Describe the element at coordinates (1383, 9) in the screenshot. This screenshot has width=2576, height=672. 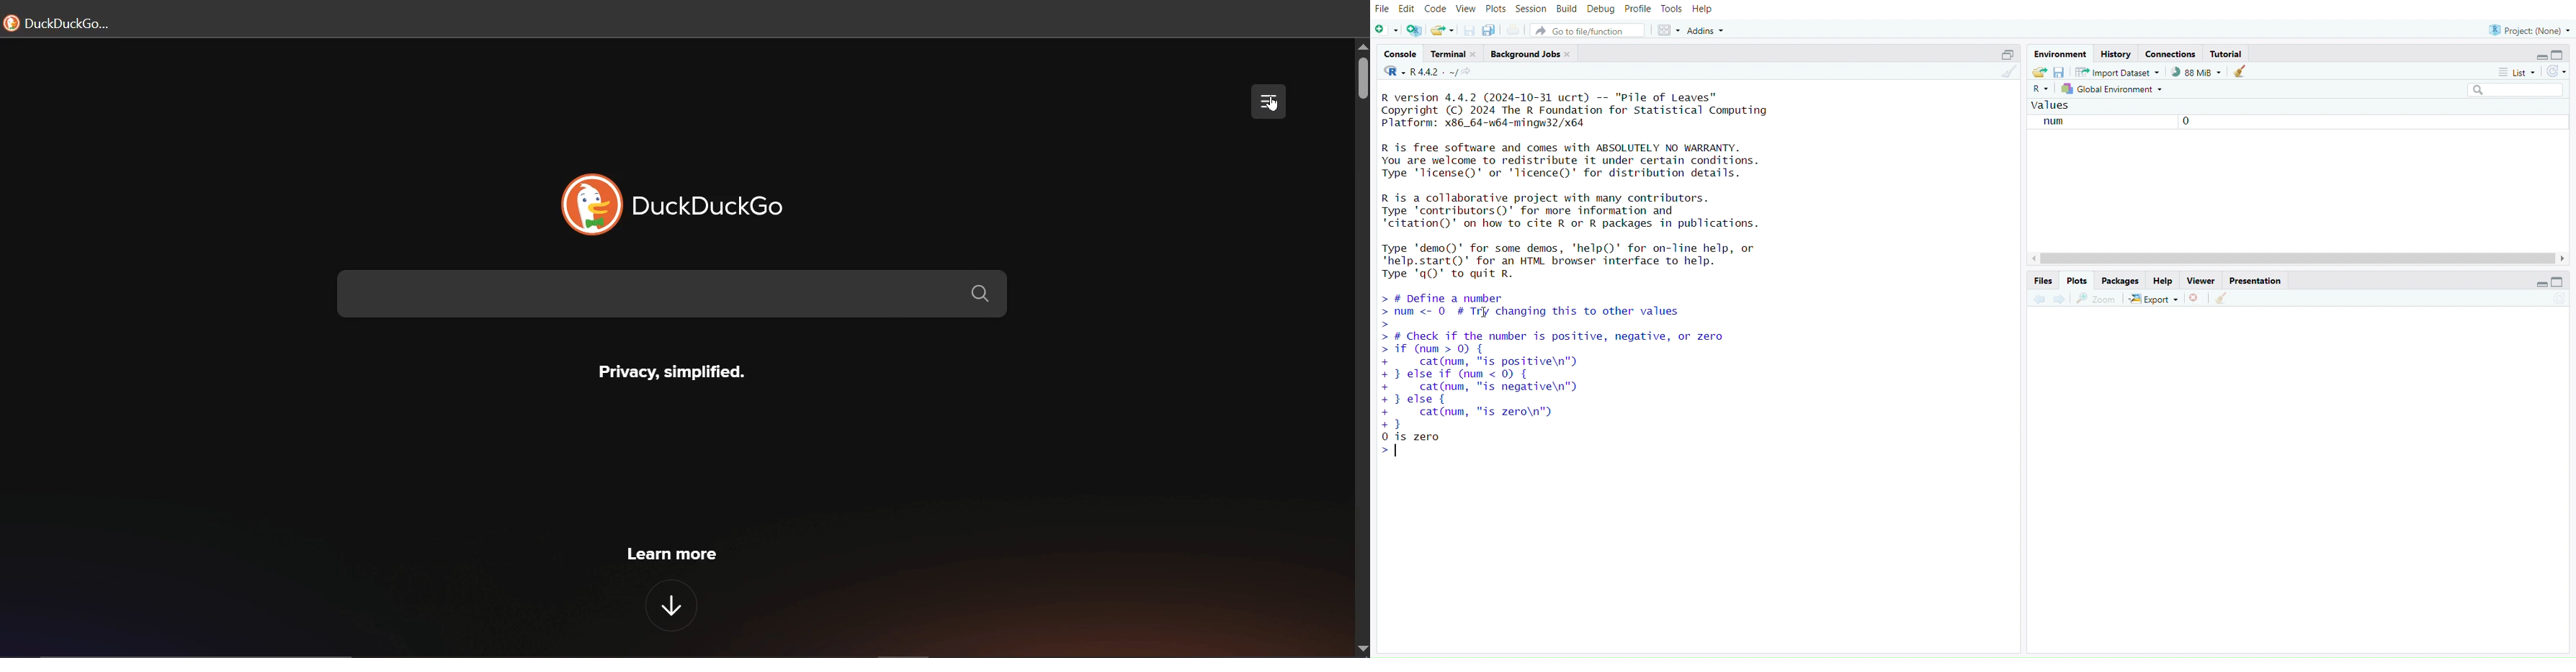
I see `file` at that location.